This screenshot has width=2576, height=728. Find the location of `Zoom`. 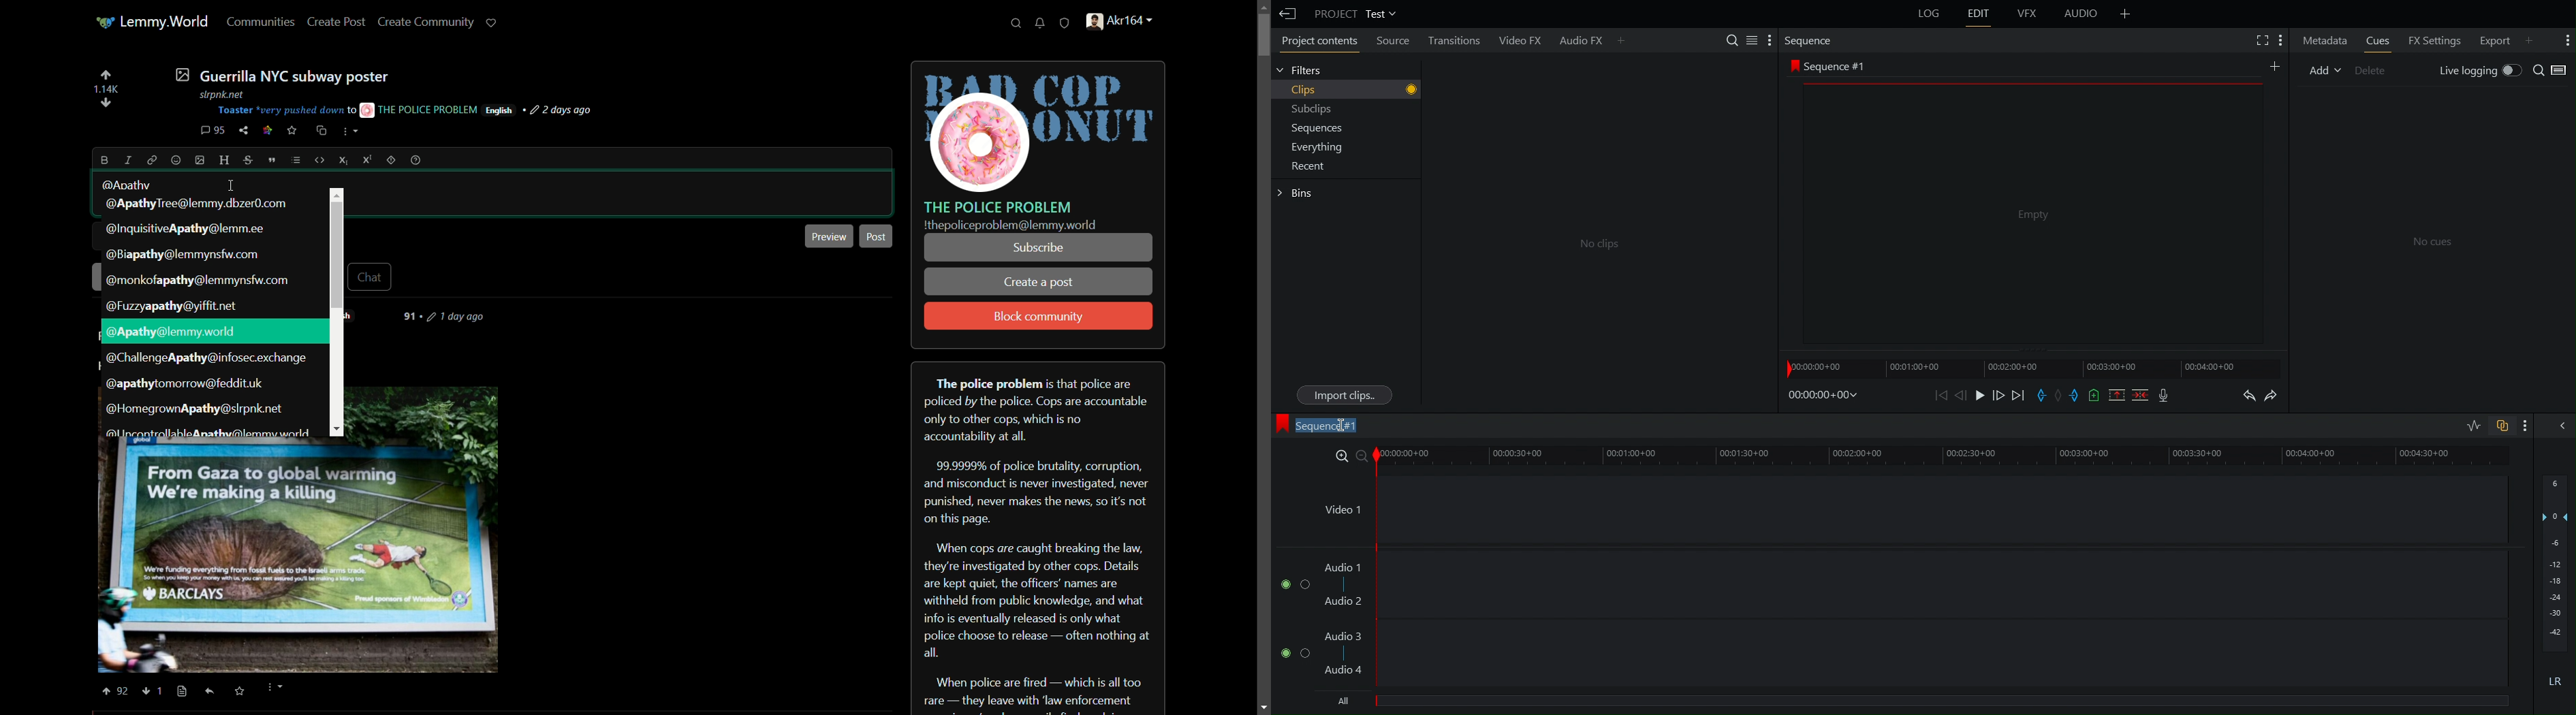

Zoom is located at coordinates (1348, 454).